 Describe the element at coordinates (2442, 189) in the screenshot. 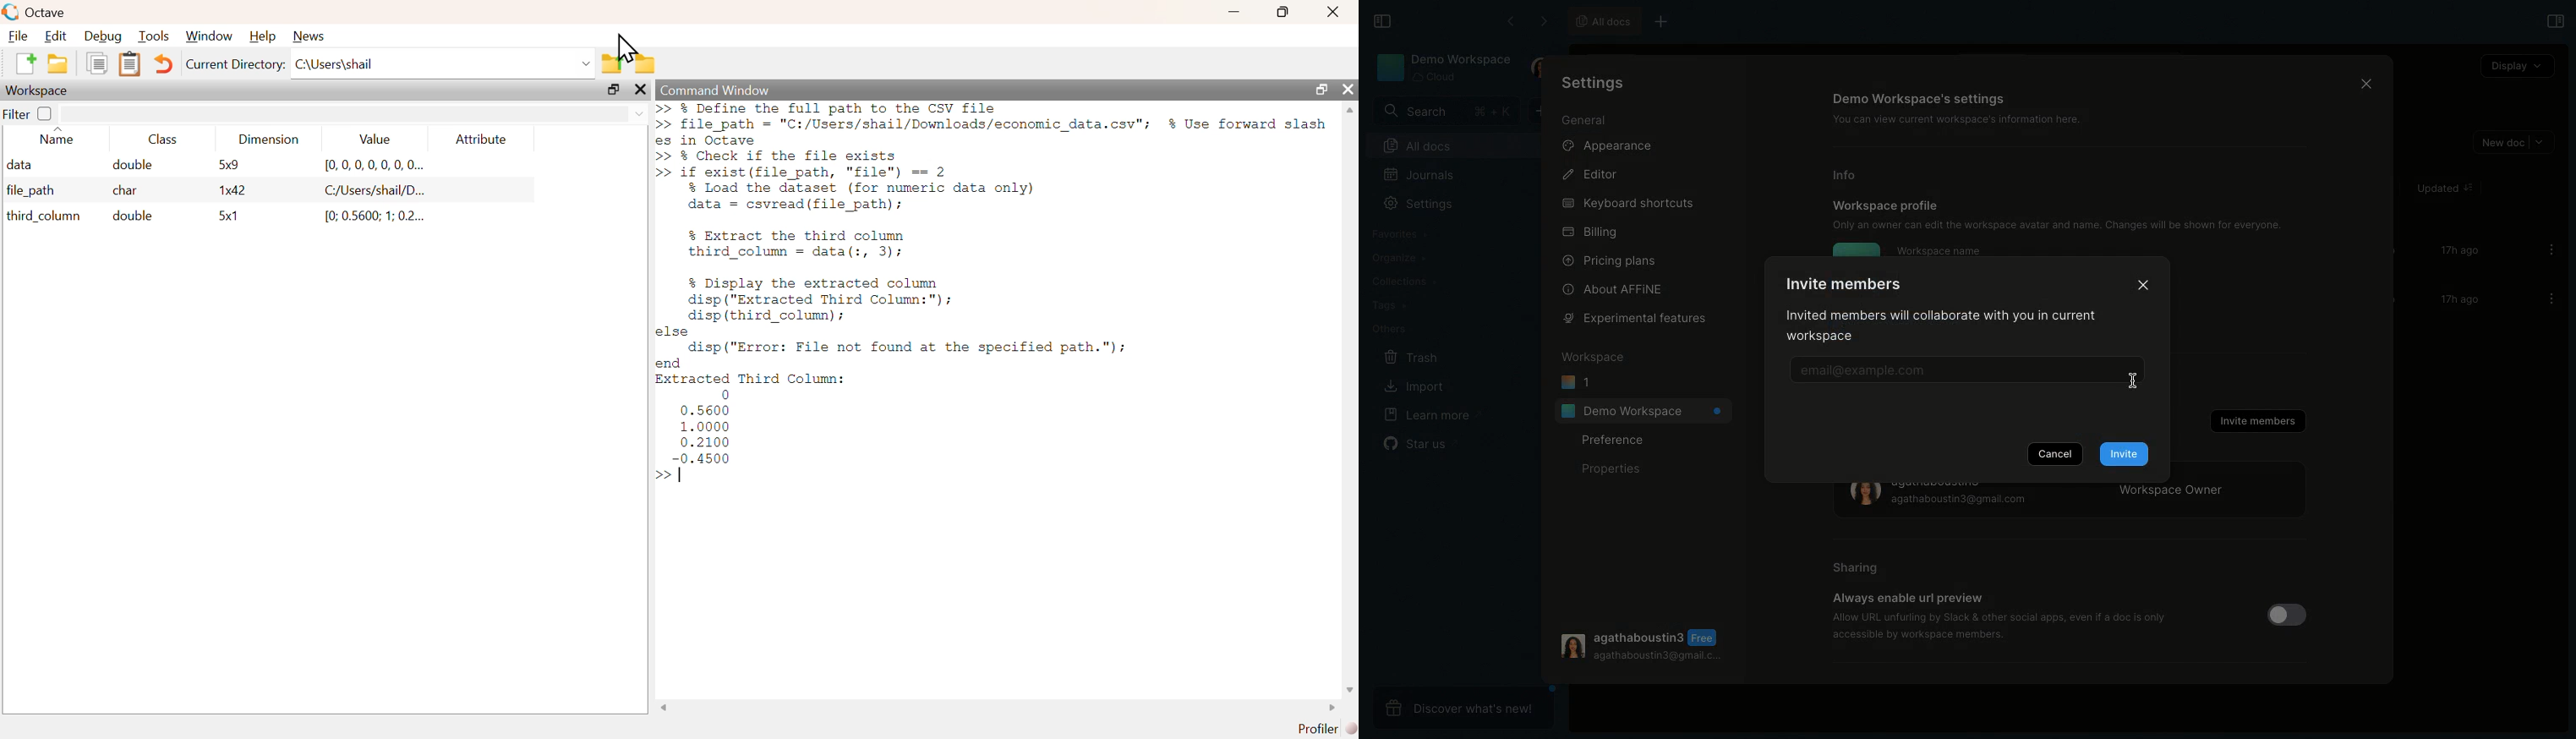

I see `Updated` at that location.